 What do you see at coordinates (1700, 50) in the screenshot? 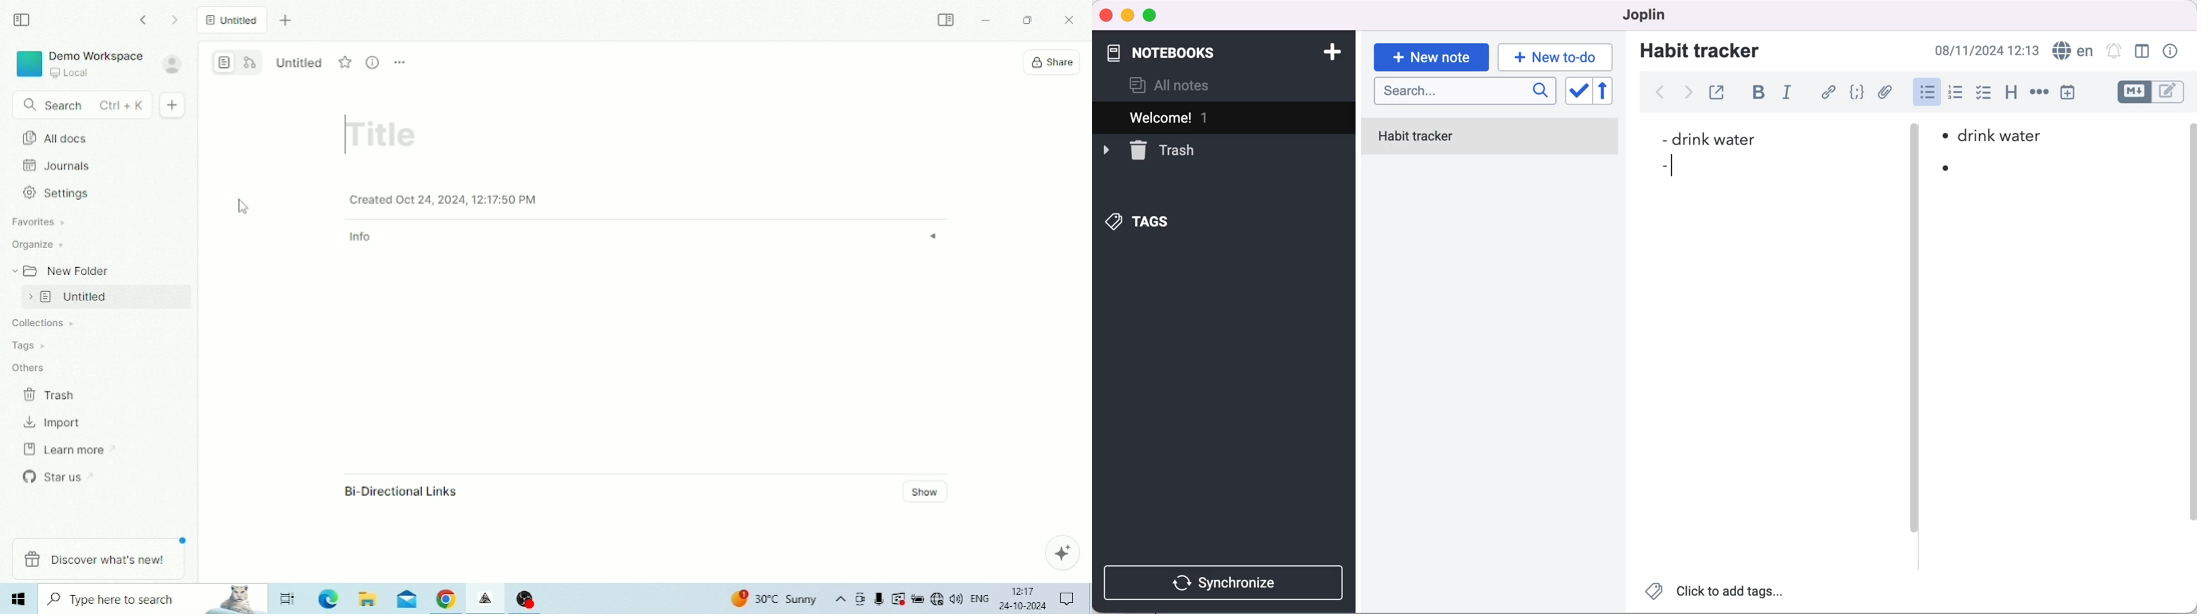
I see `habit tracker` at bounding box center [1700, 50].